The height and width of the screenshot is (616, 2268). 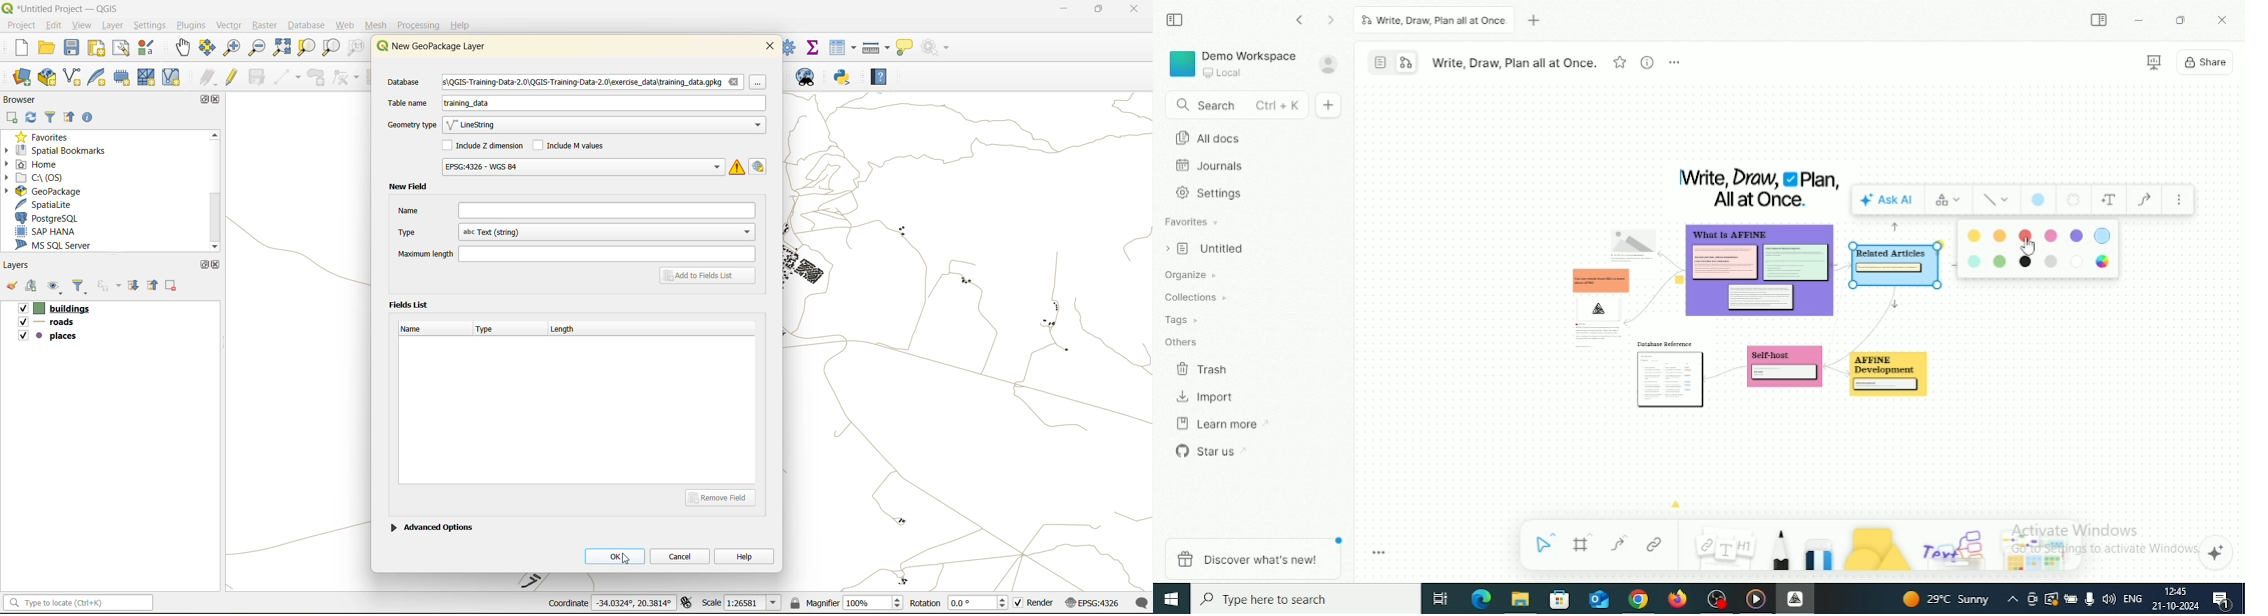 What do you see at coordinates (48, 338) in the screenshot?
I see `places` at bounding box center [48, 338].